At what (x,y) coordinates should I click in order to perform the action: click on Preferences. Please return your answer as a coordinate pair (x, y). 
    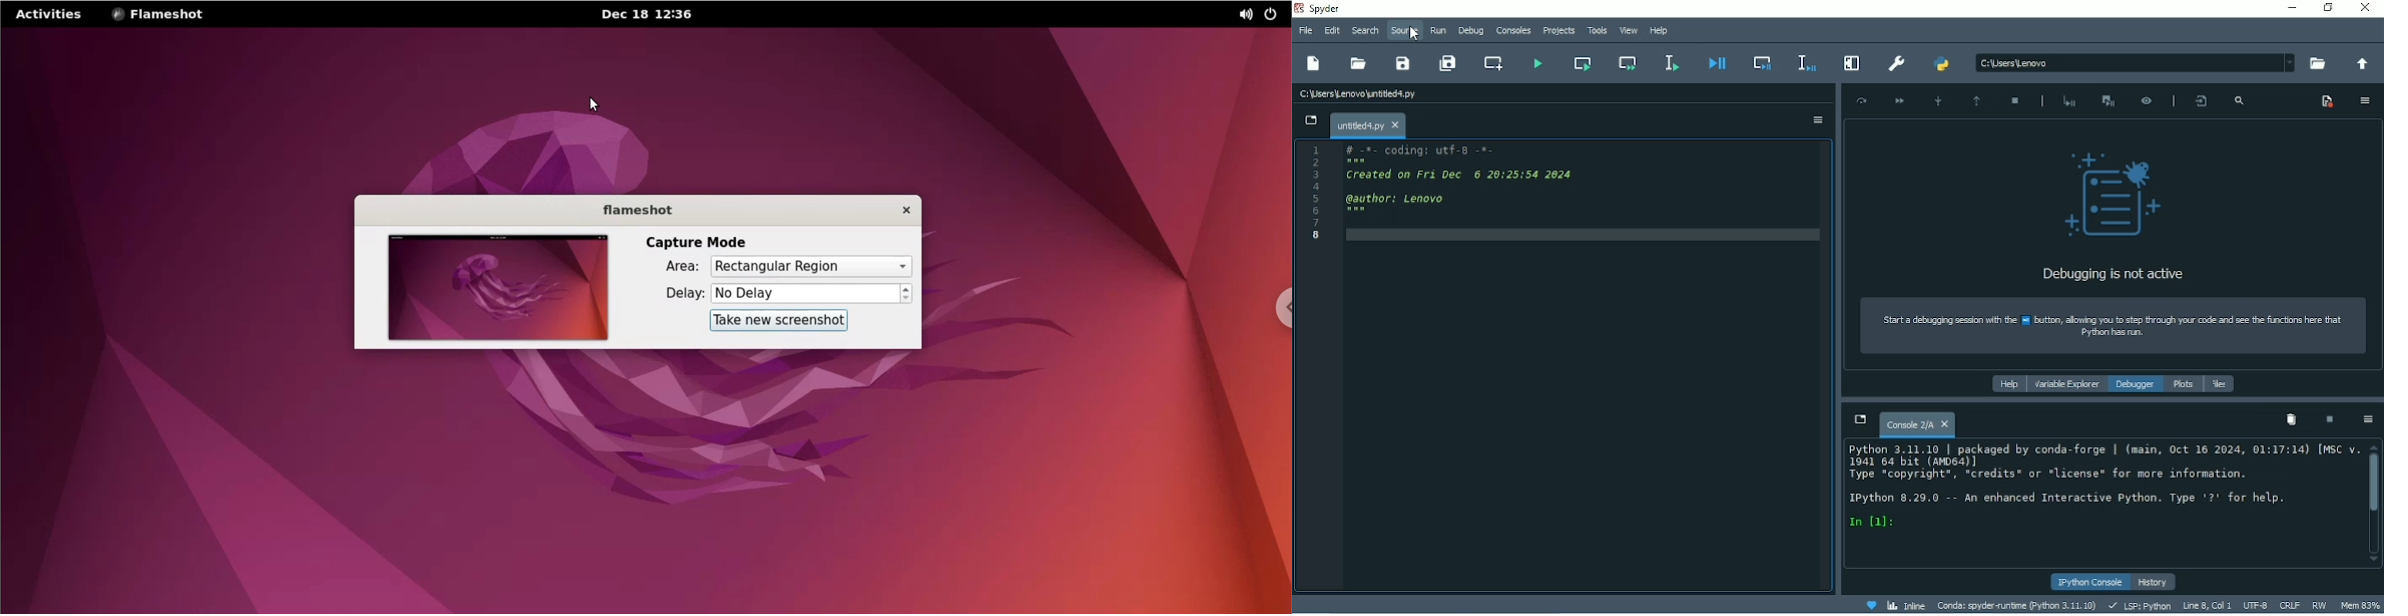
    Looking at the image, I should click on (1895, 63).